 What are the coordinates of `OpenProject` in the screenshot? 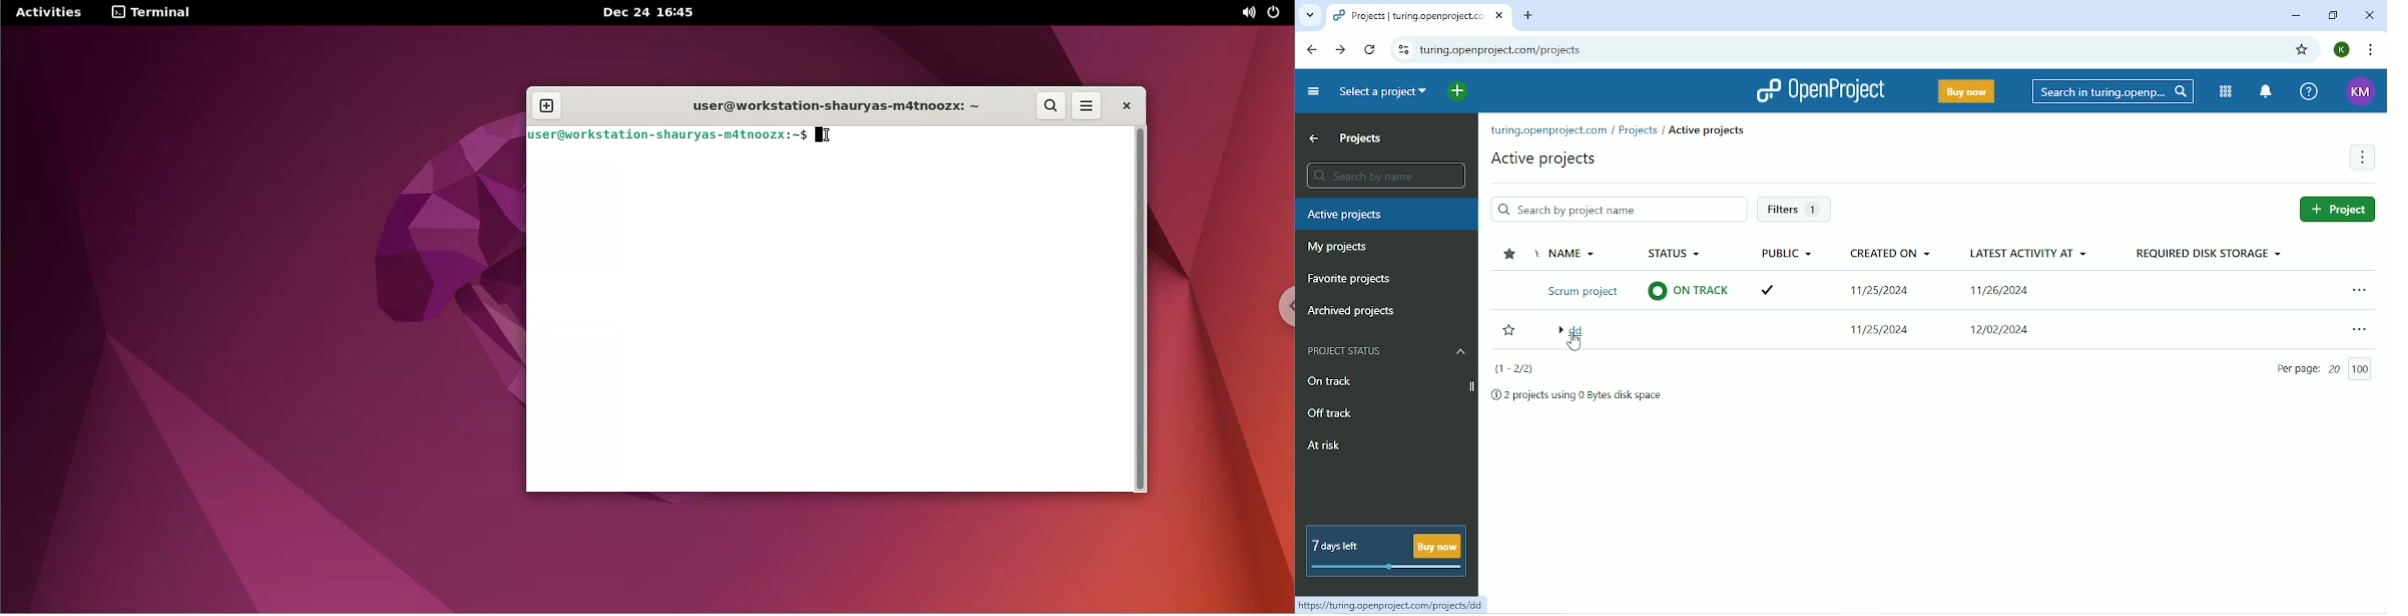 It's located at (1822, 91).